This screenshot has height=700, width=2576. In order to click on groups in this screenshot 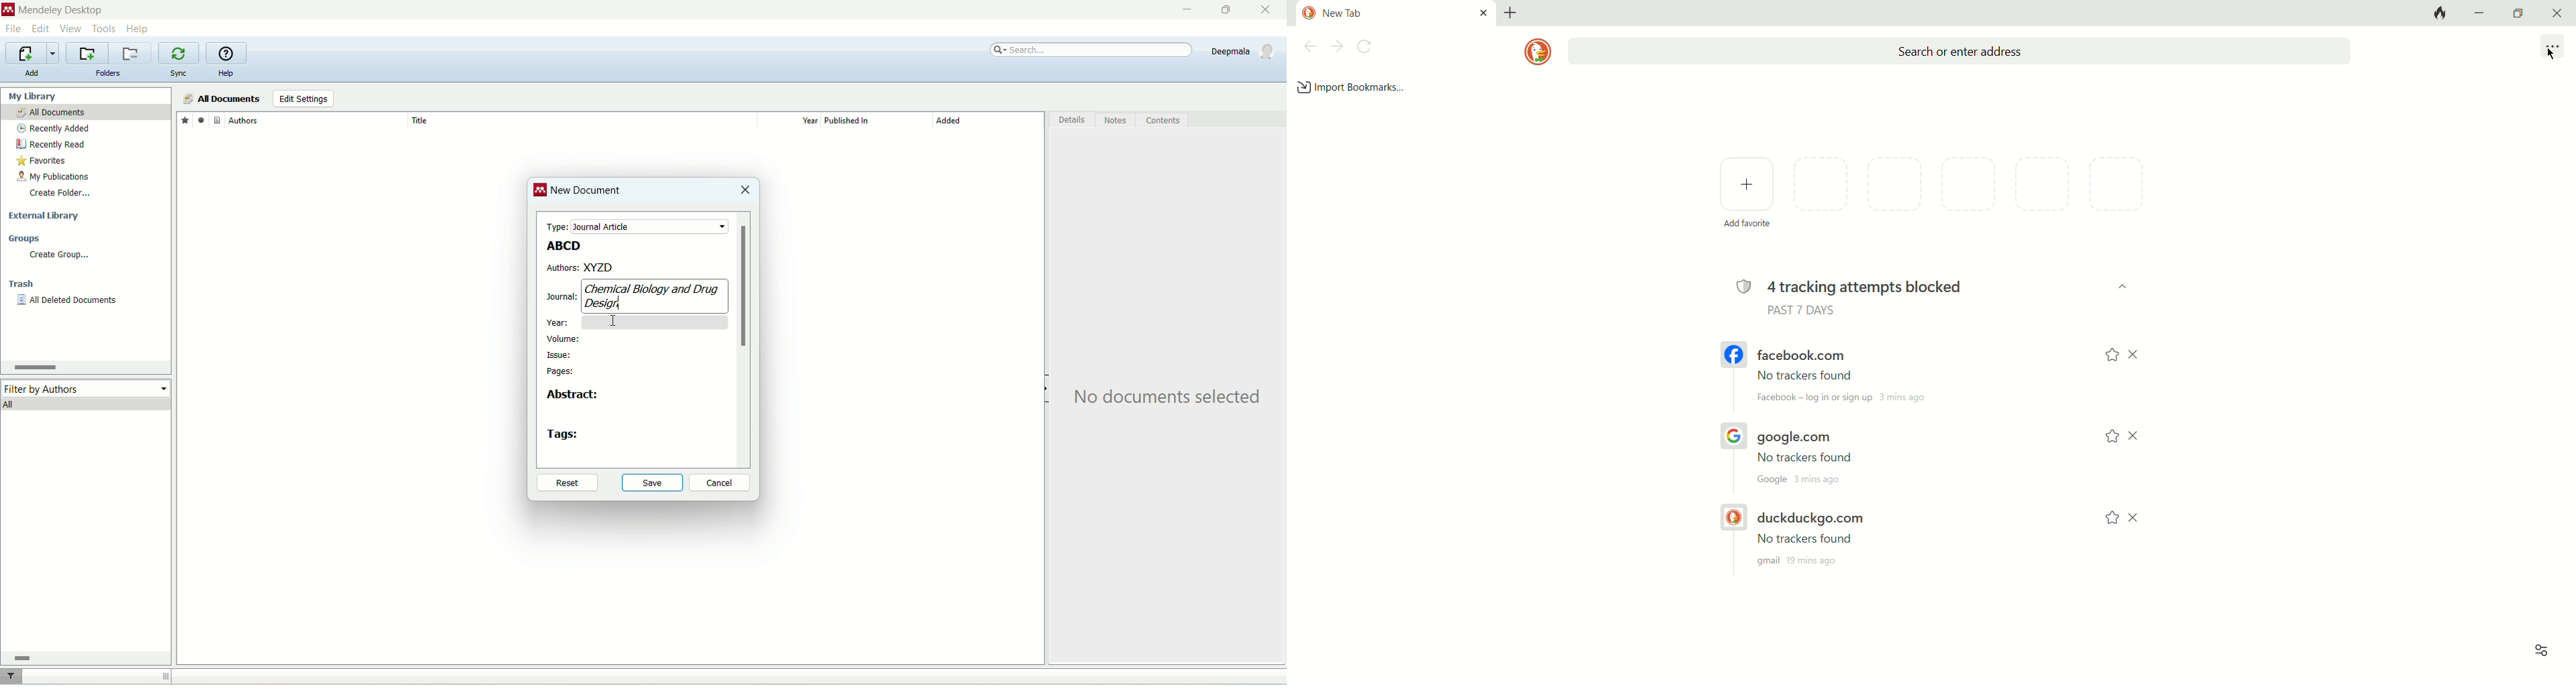, I will do `click(25, 239)`.